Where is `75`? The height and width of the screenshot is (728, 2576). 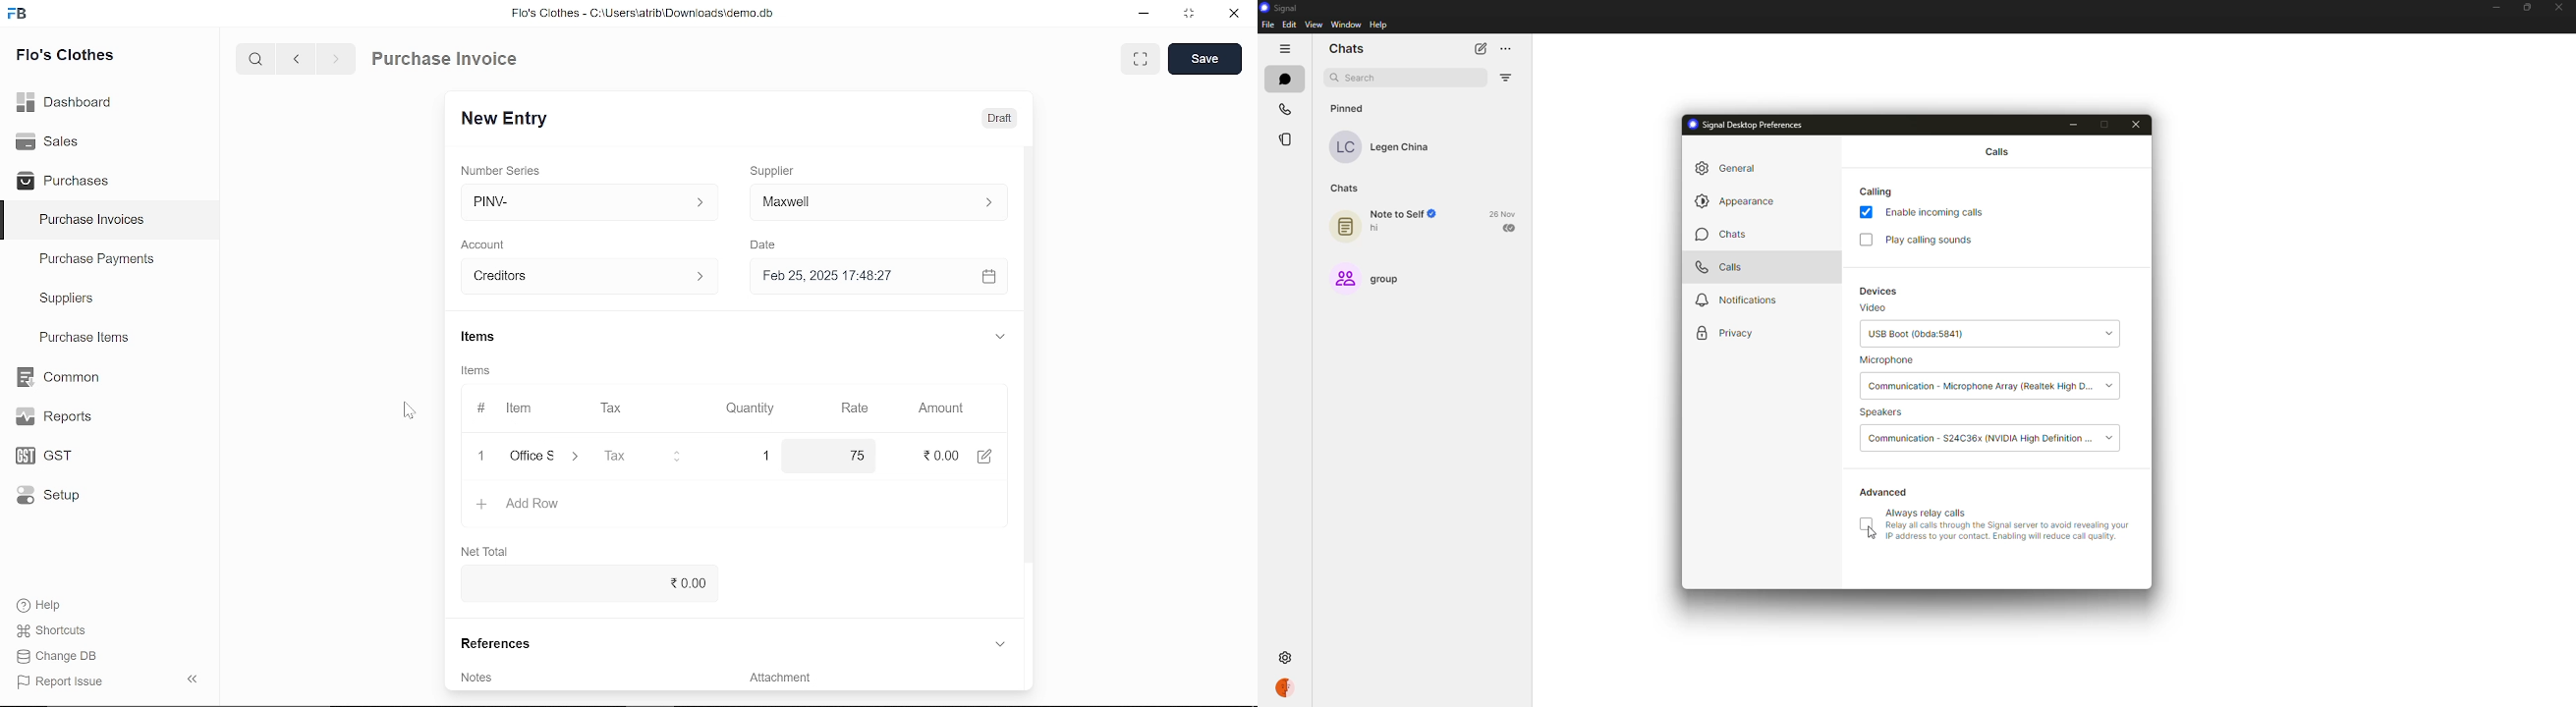
75 is located at coordinates (835, 456).